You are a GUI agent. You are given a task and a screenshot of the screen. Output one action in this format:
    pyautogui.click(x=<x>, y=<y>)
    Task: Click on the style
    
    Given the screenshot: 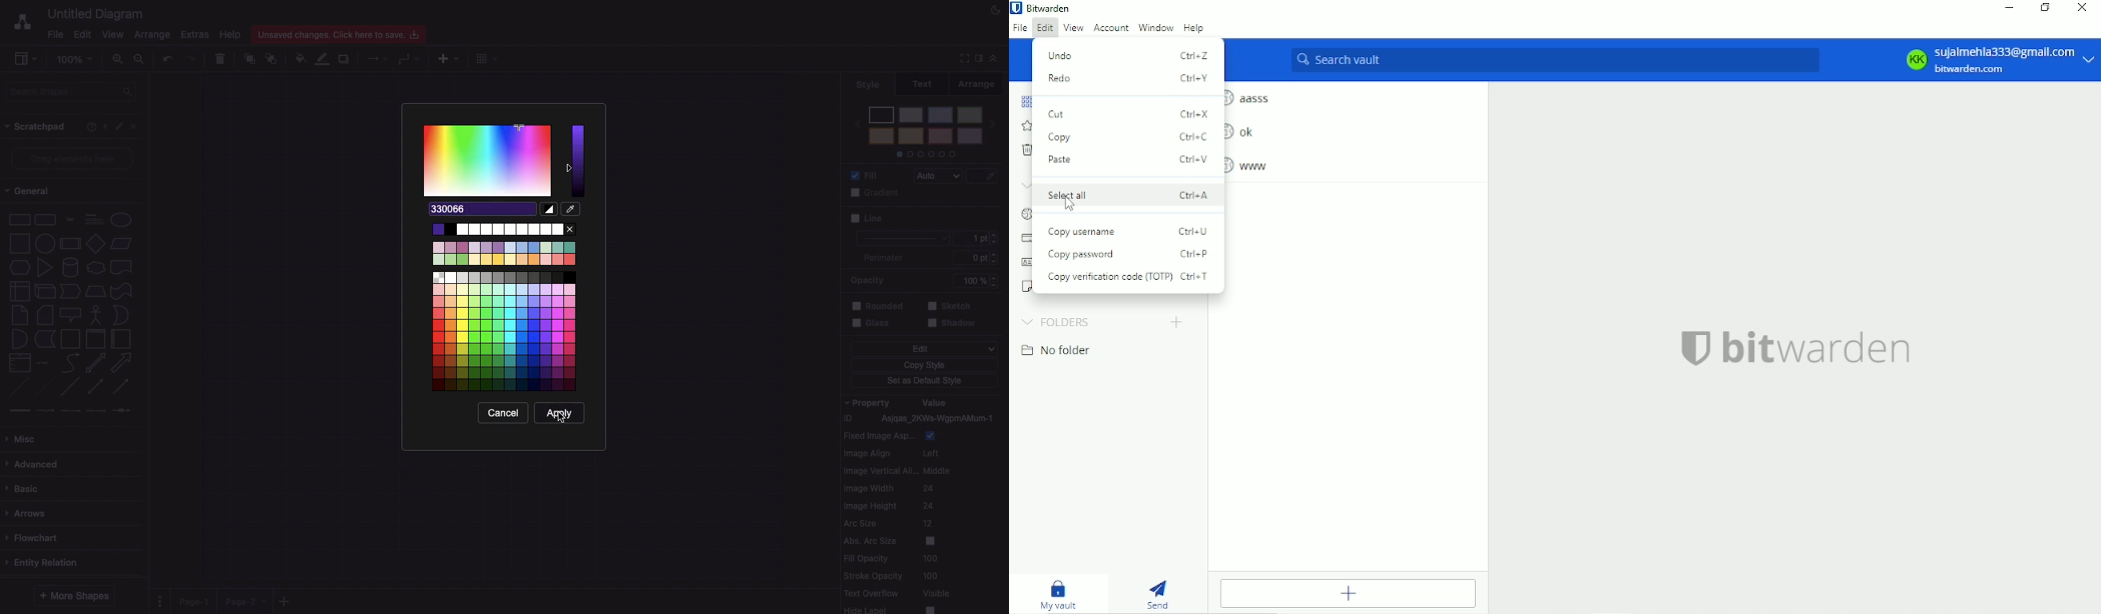 What is the action you would take?
    pyautogui.click(x=868, y=84)
    